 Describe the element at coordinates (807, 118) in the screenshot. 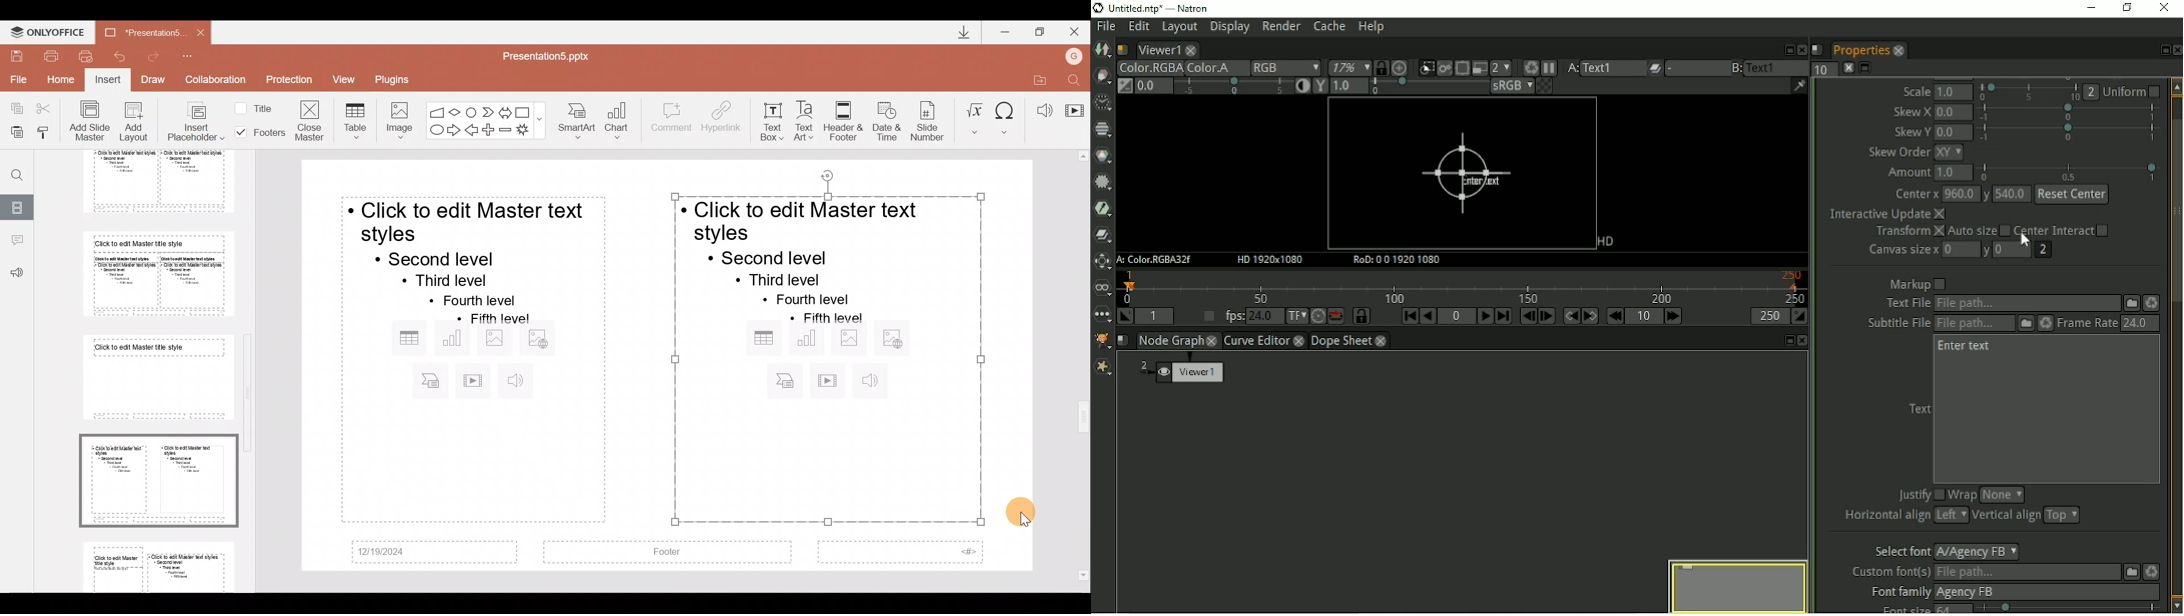

I see `Text Art` at that location.